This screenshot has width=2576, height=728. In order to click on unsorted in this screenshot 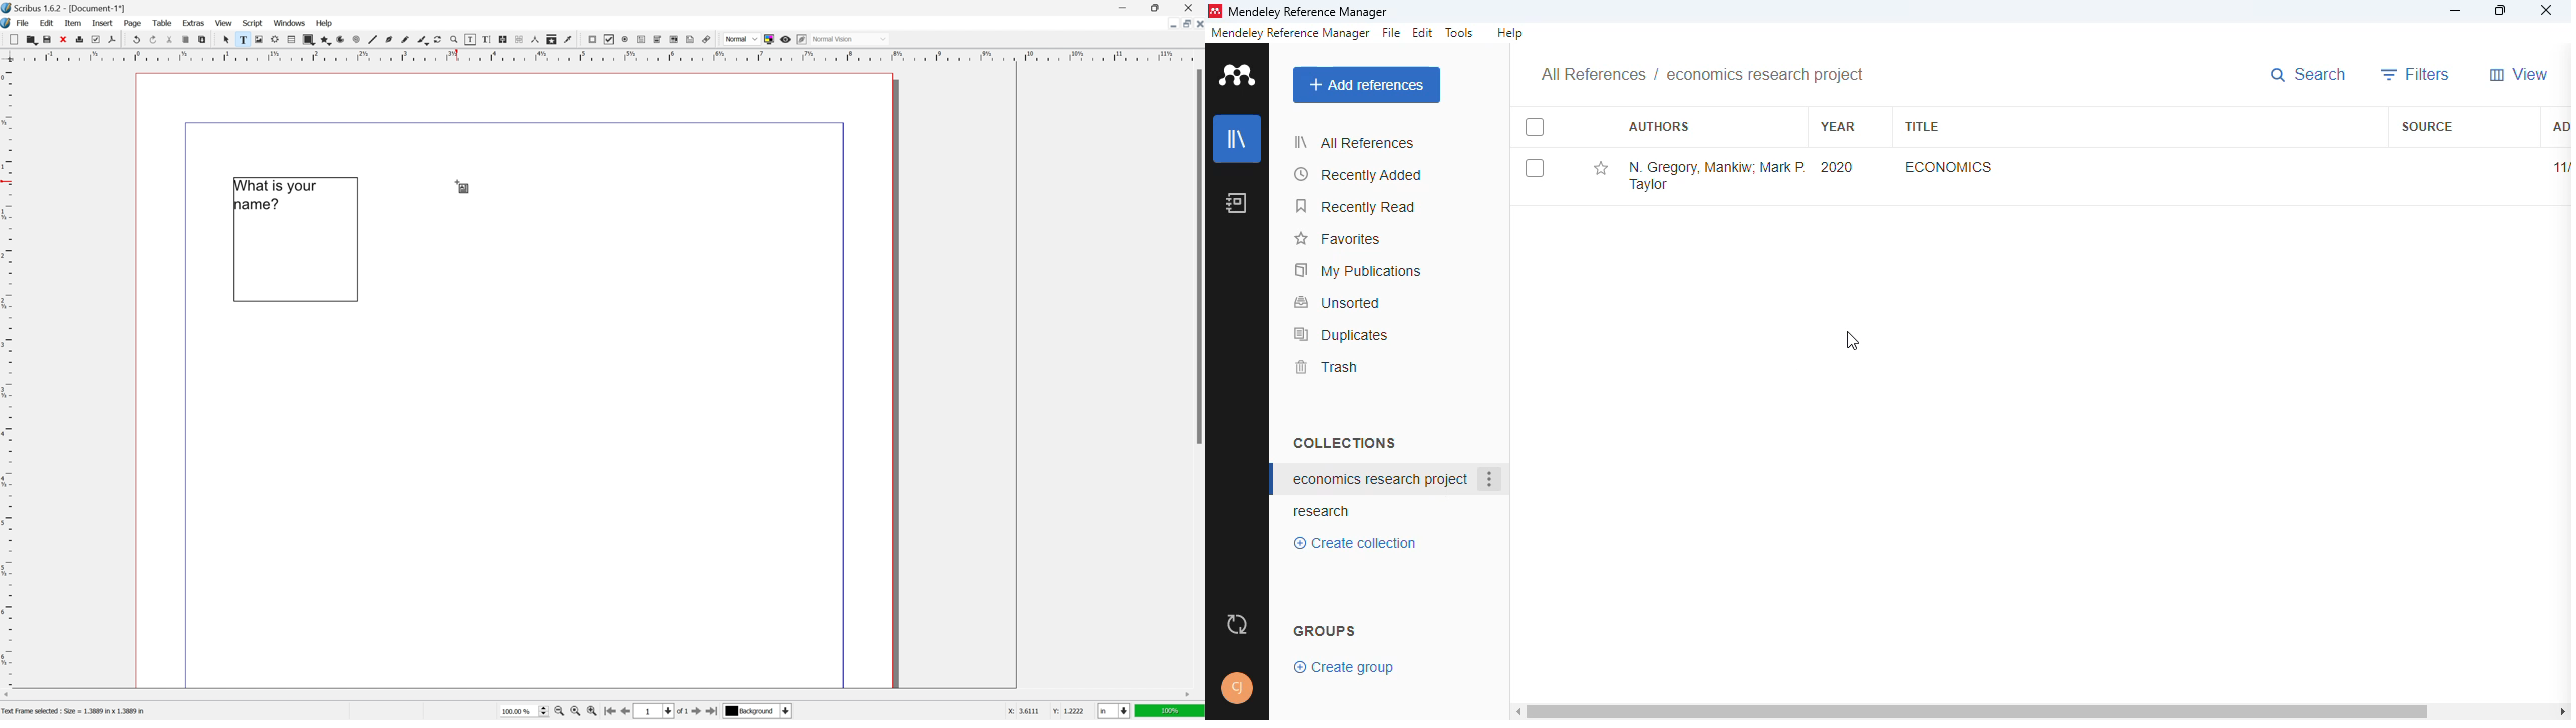, I will do `click(1338, 302)`.